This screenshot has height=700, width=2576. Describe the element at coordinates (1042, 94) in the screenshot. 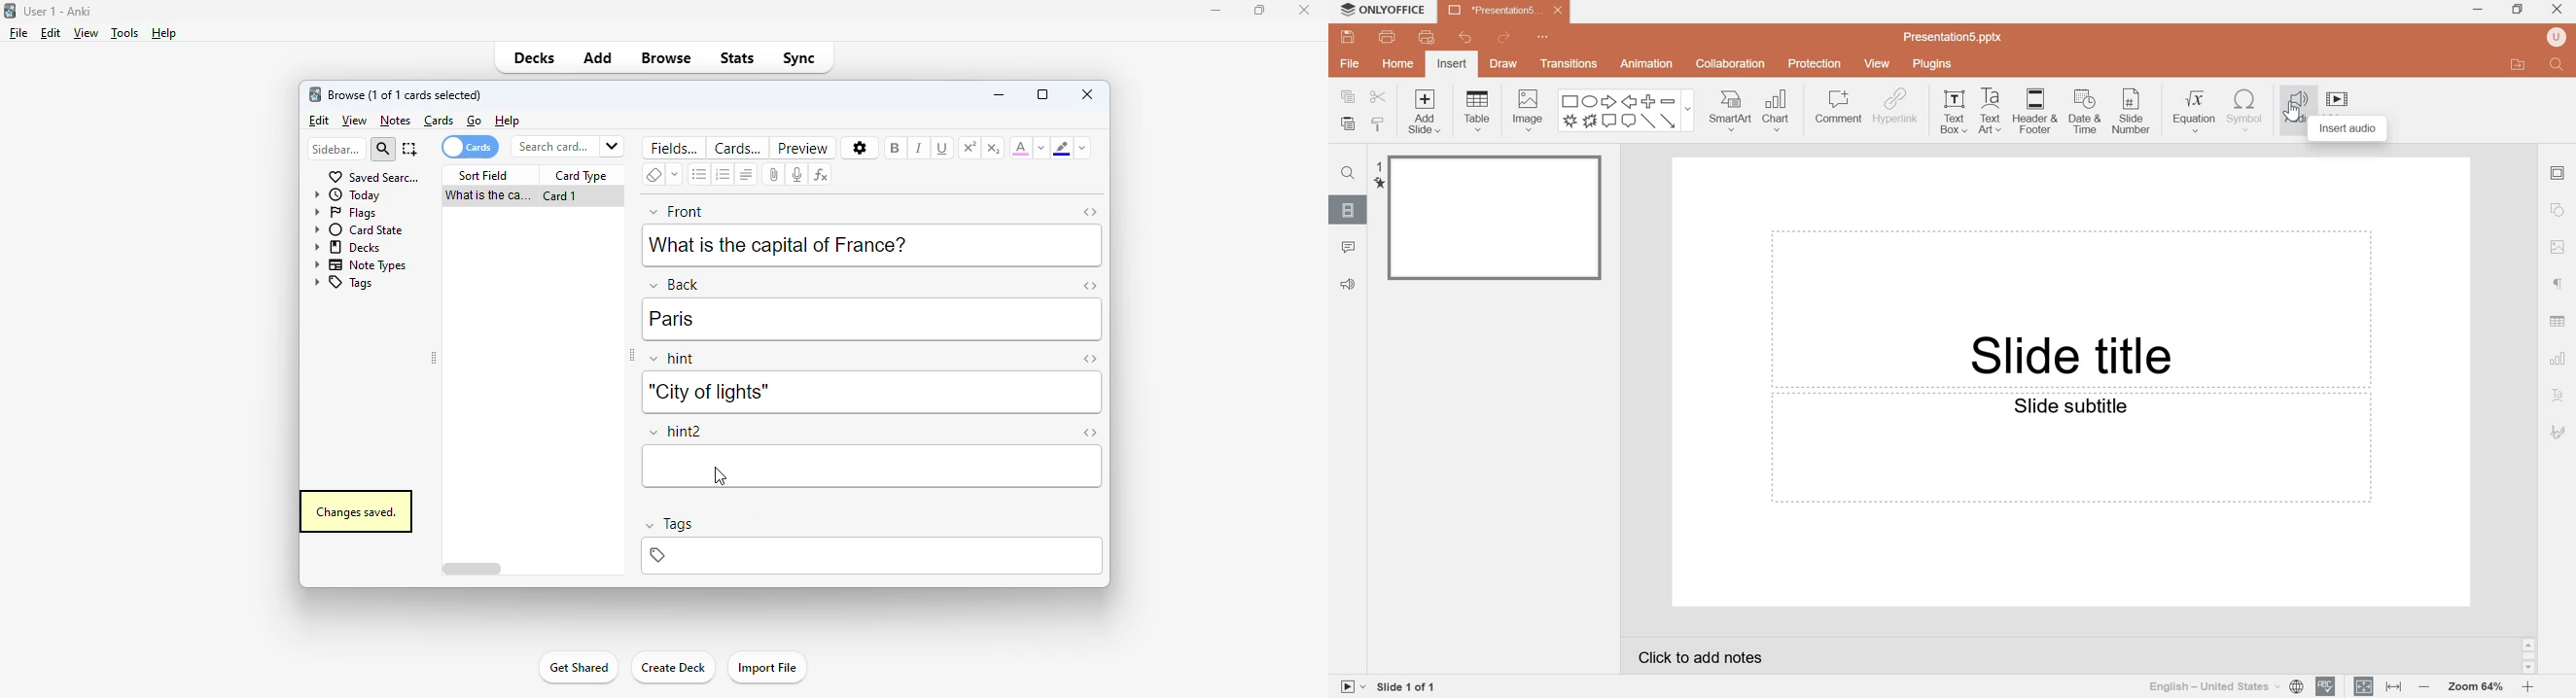

I see `maximize` at that location.